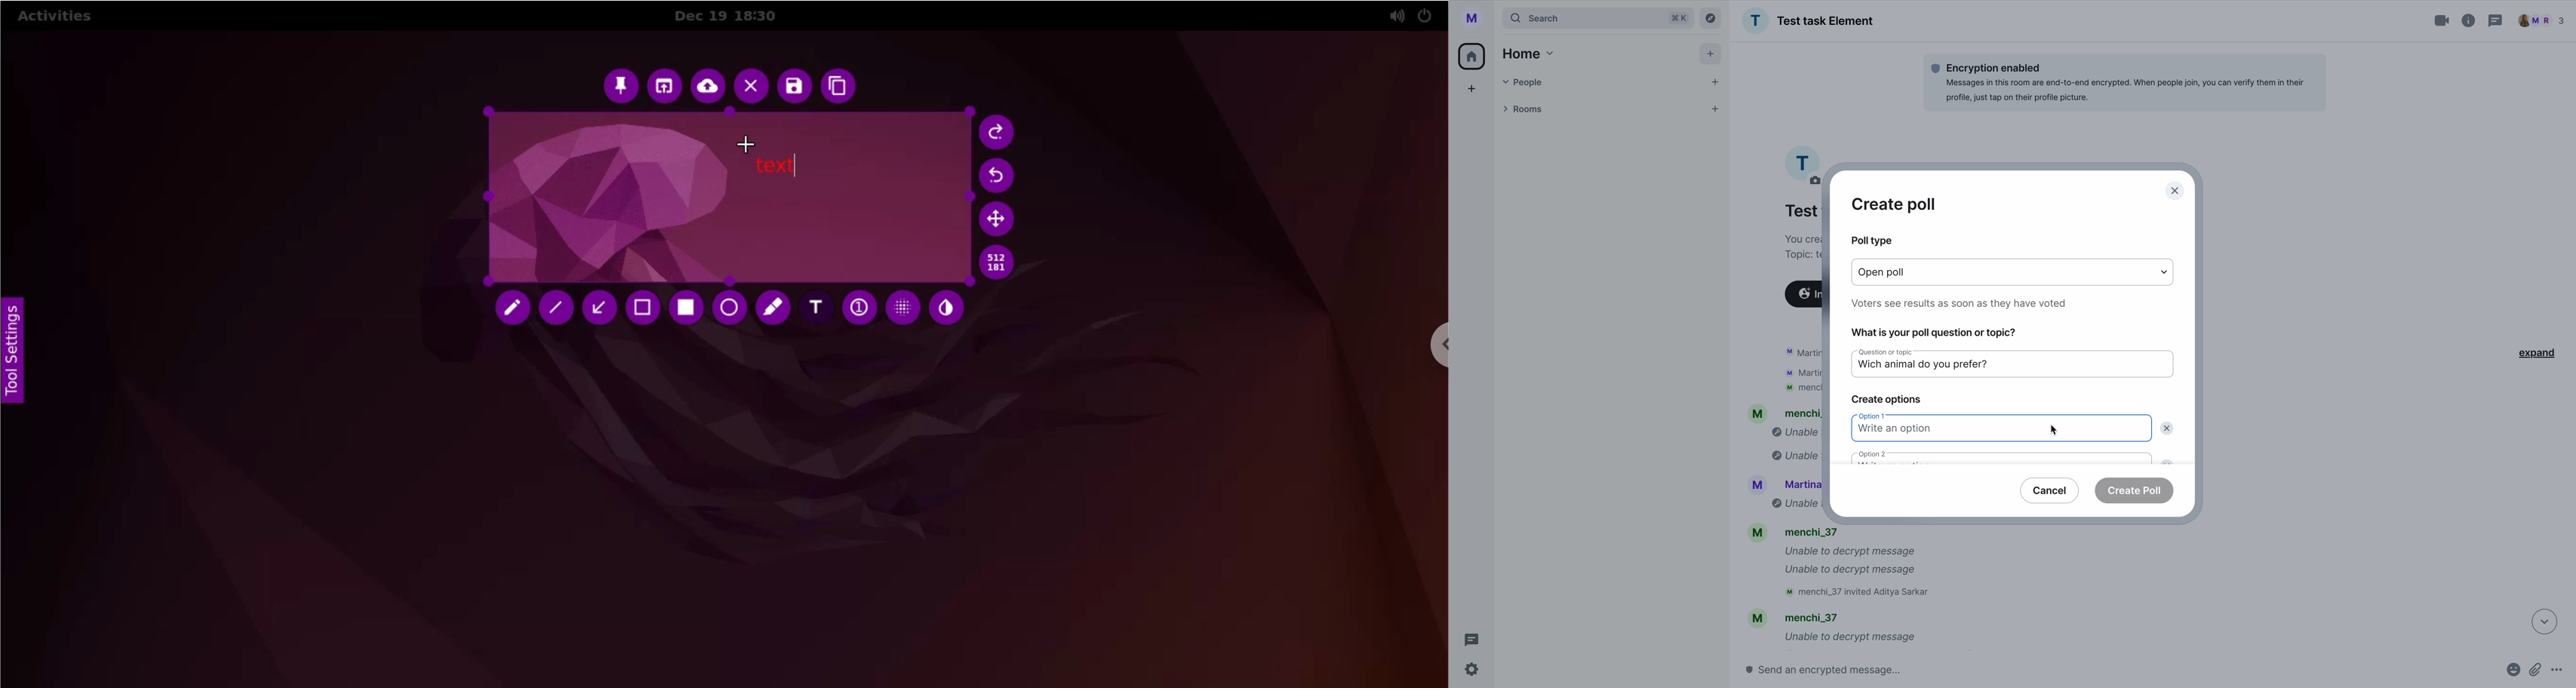 The height and width of the screenshot is (700, 2576). Describe the element at coordinates (1843, 669) in the screenshot. I see `send a message` at that location.